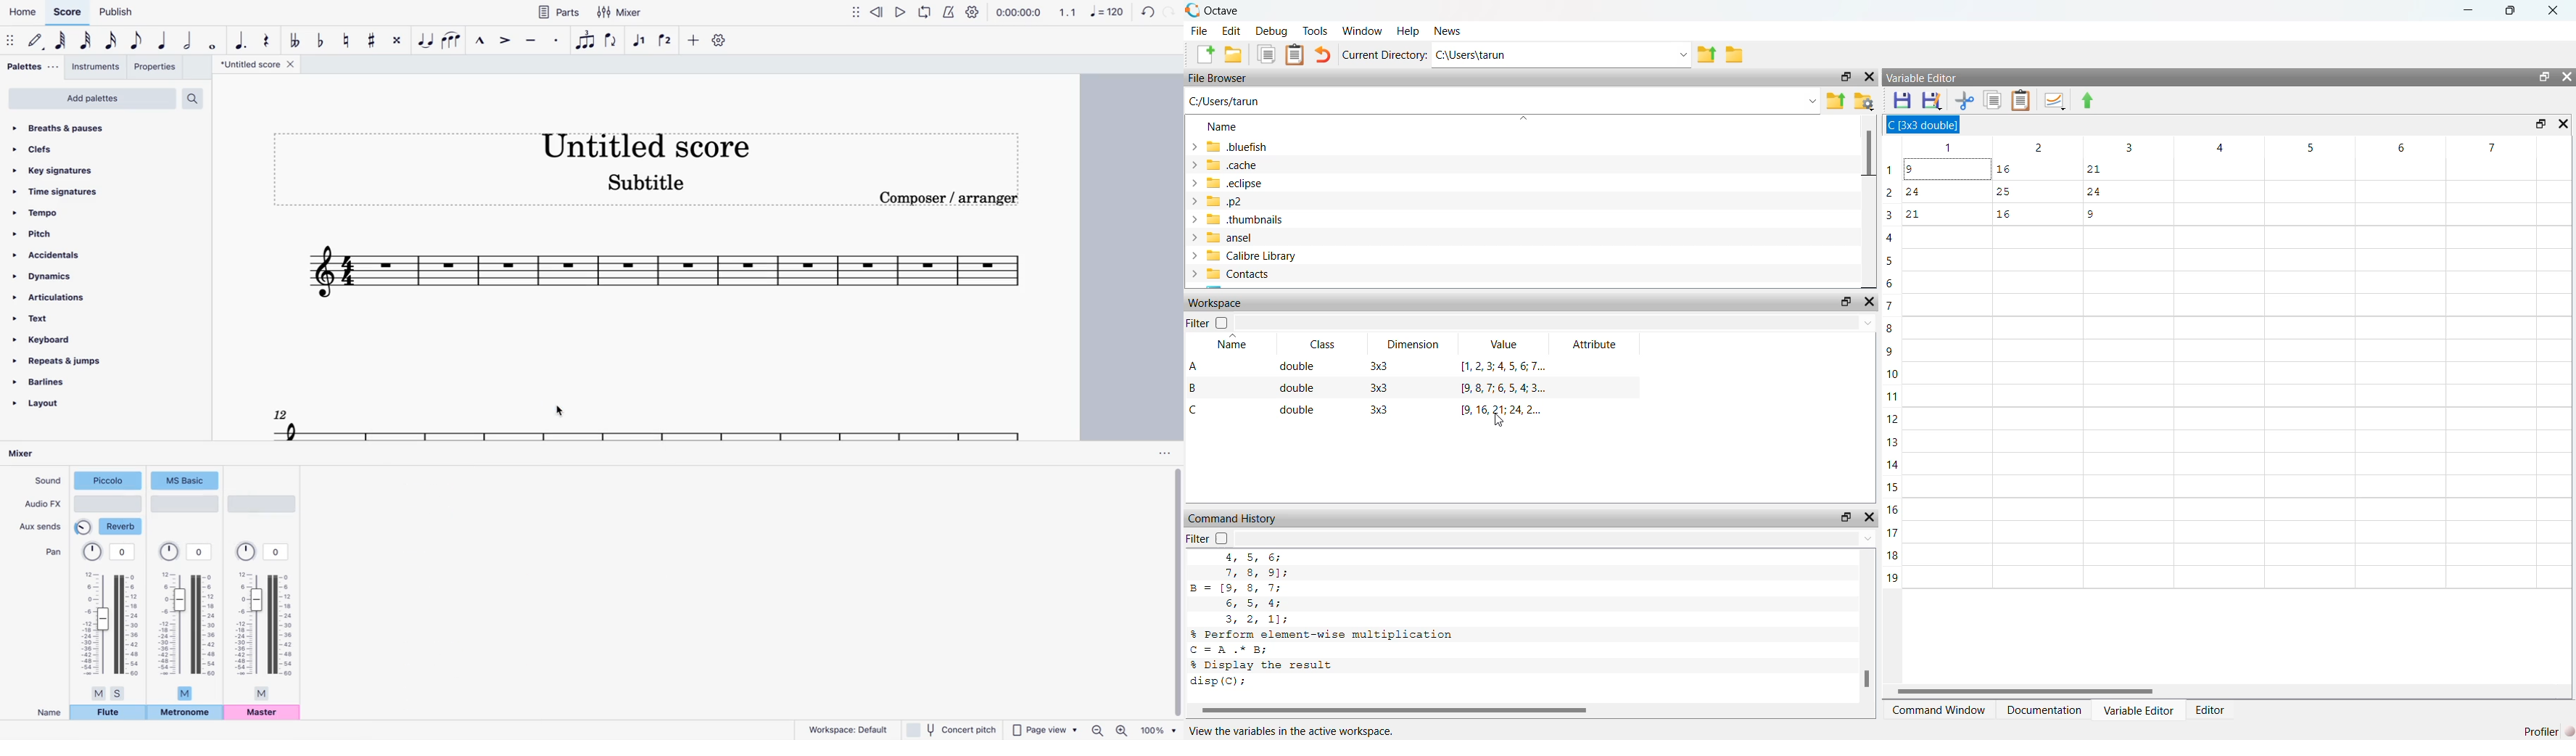 The width and height of the screenshot is (2576, 756). What do you see at coordinates (1215, 302) in the screenshot?
I see `Workspace` at bounding box center [1215, 302].